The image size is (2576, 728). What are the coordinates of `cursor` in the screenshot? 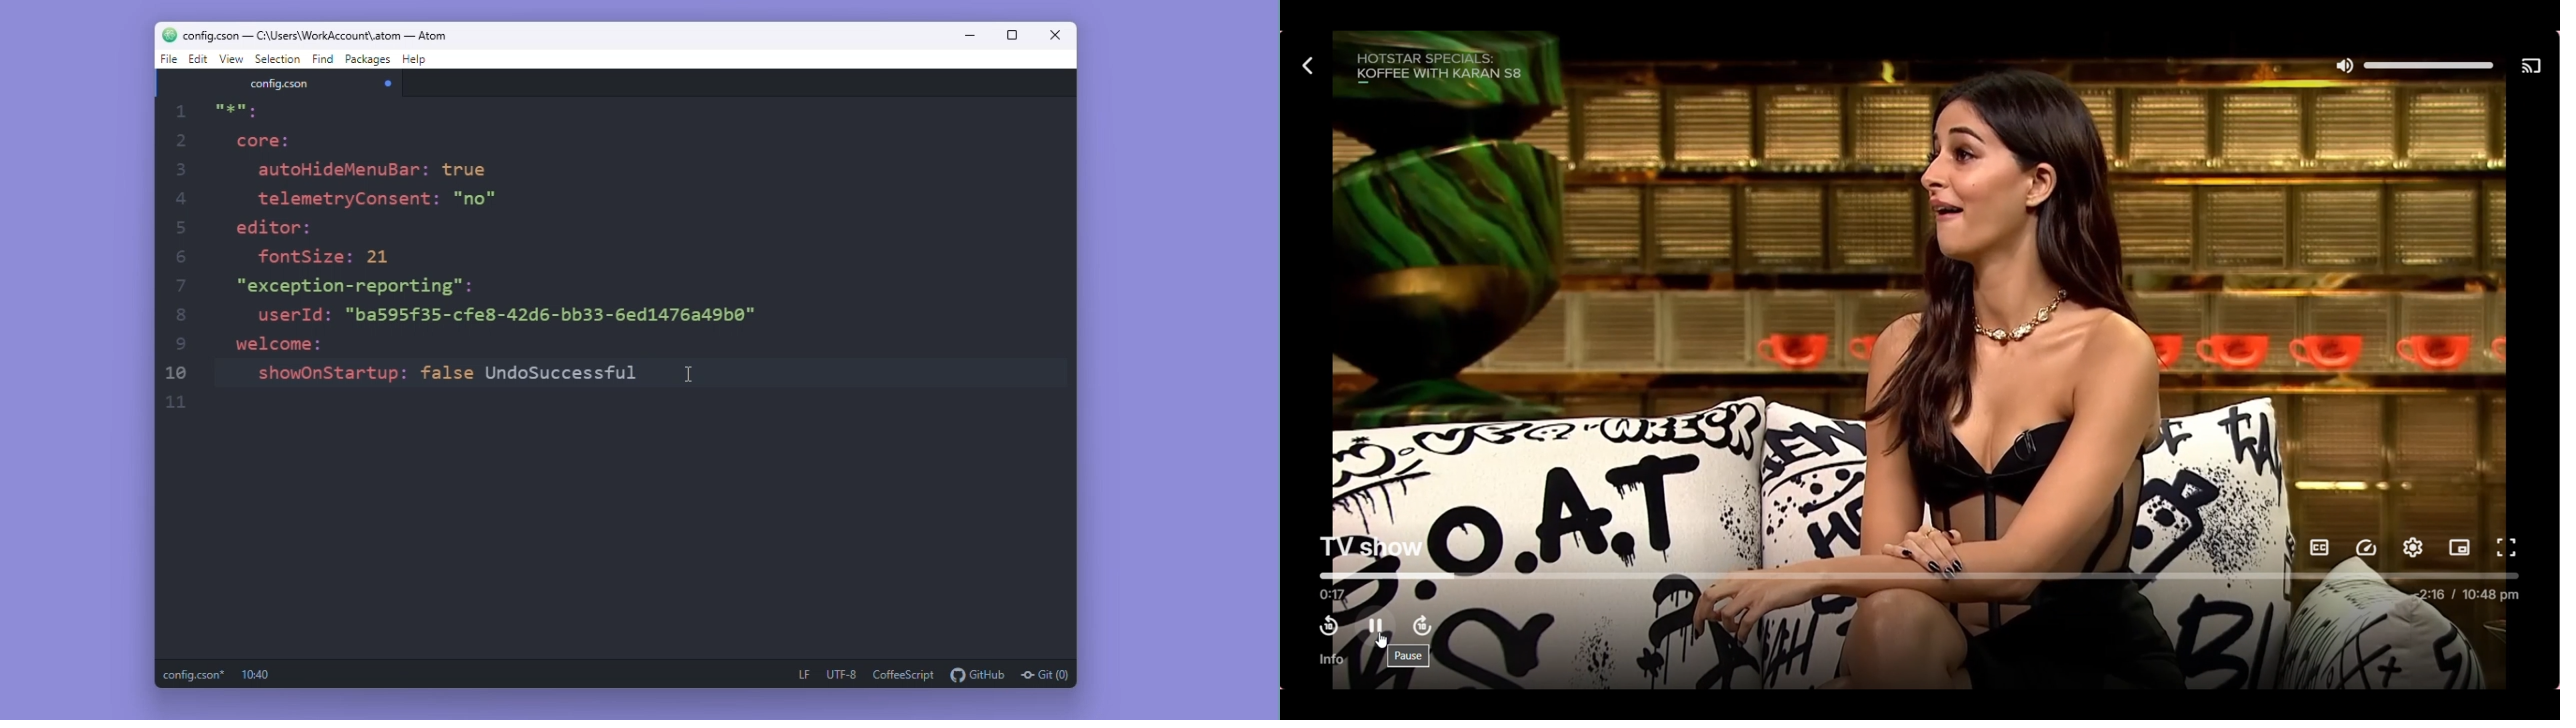 It's located at (693, 373).